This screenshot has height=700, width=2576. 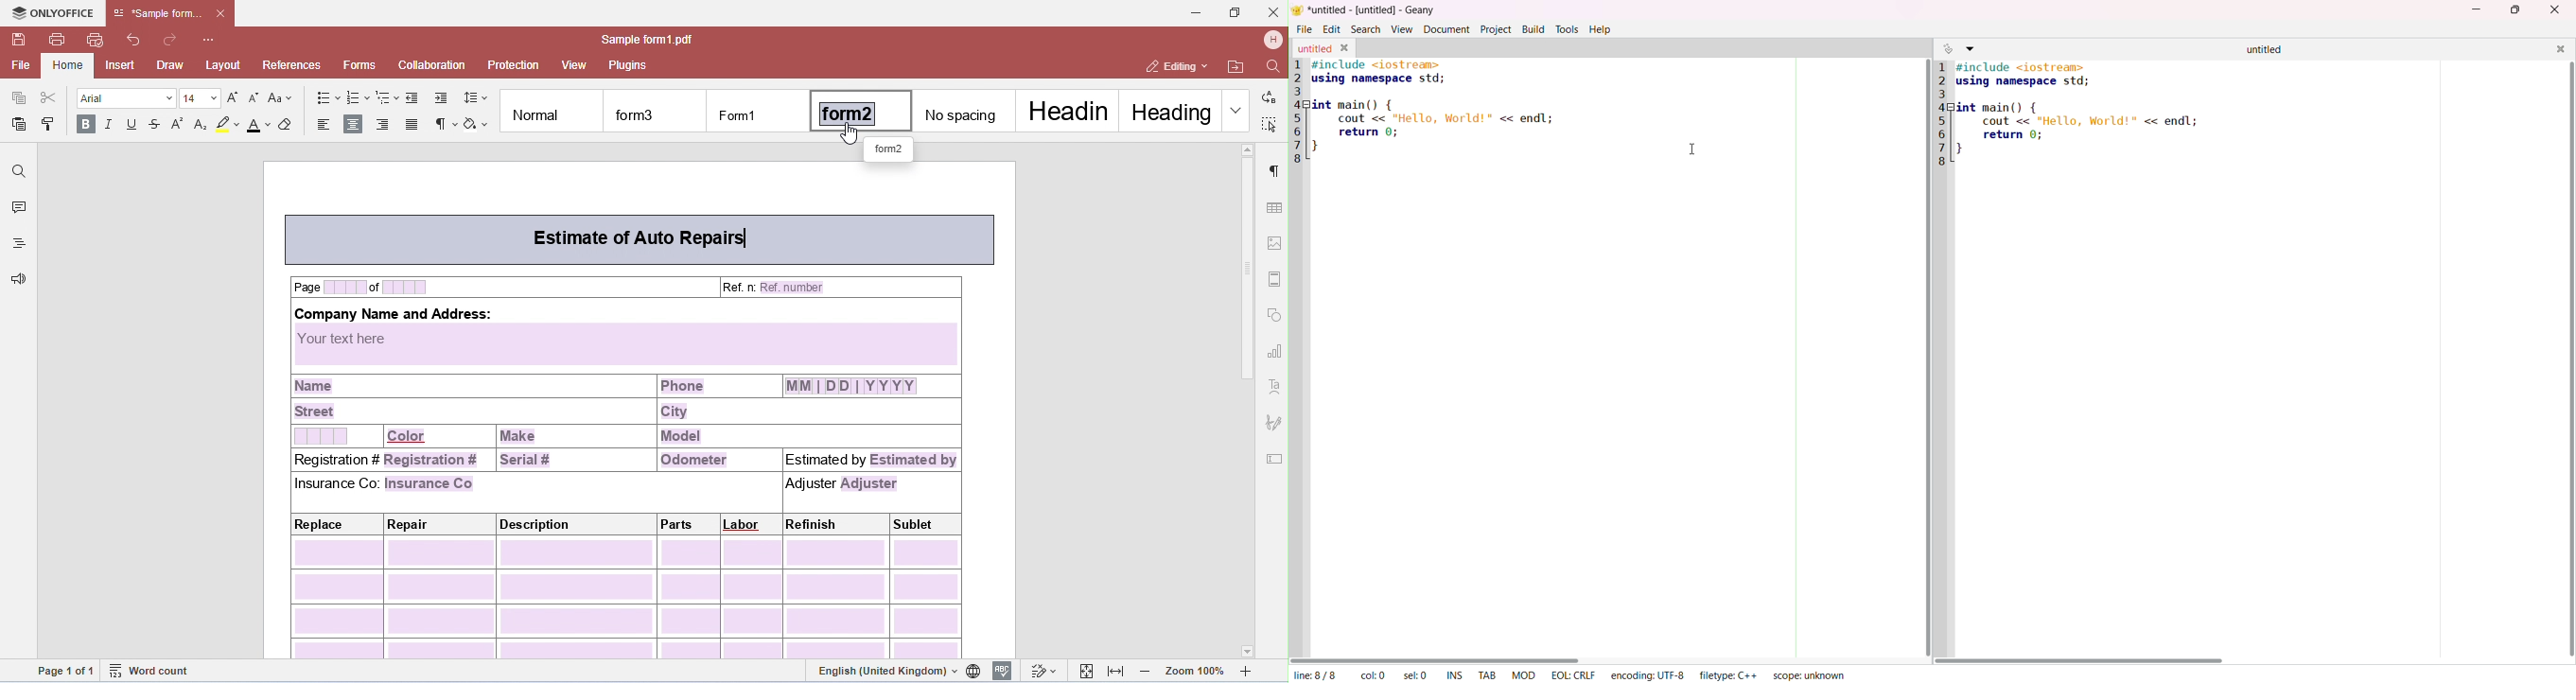 What do you see at coordinates (1367, 30) in the screenshot?
I see `Search` at bounding box center [1367, 30].